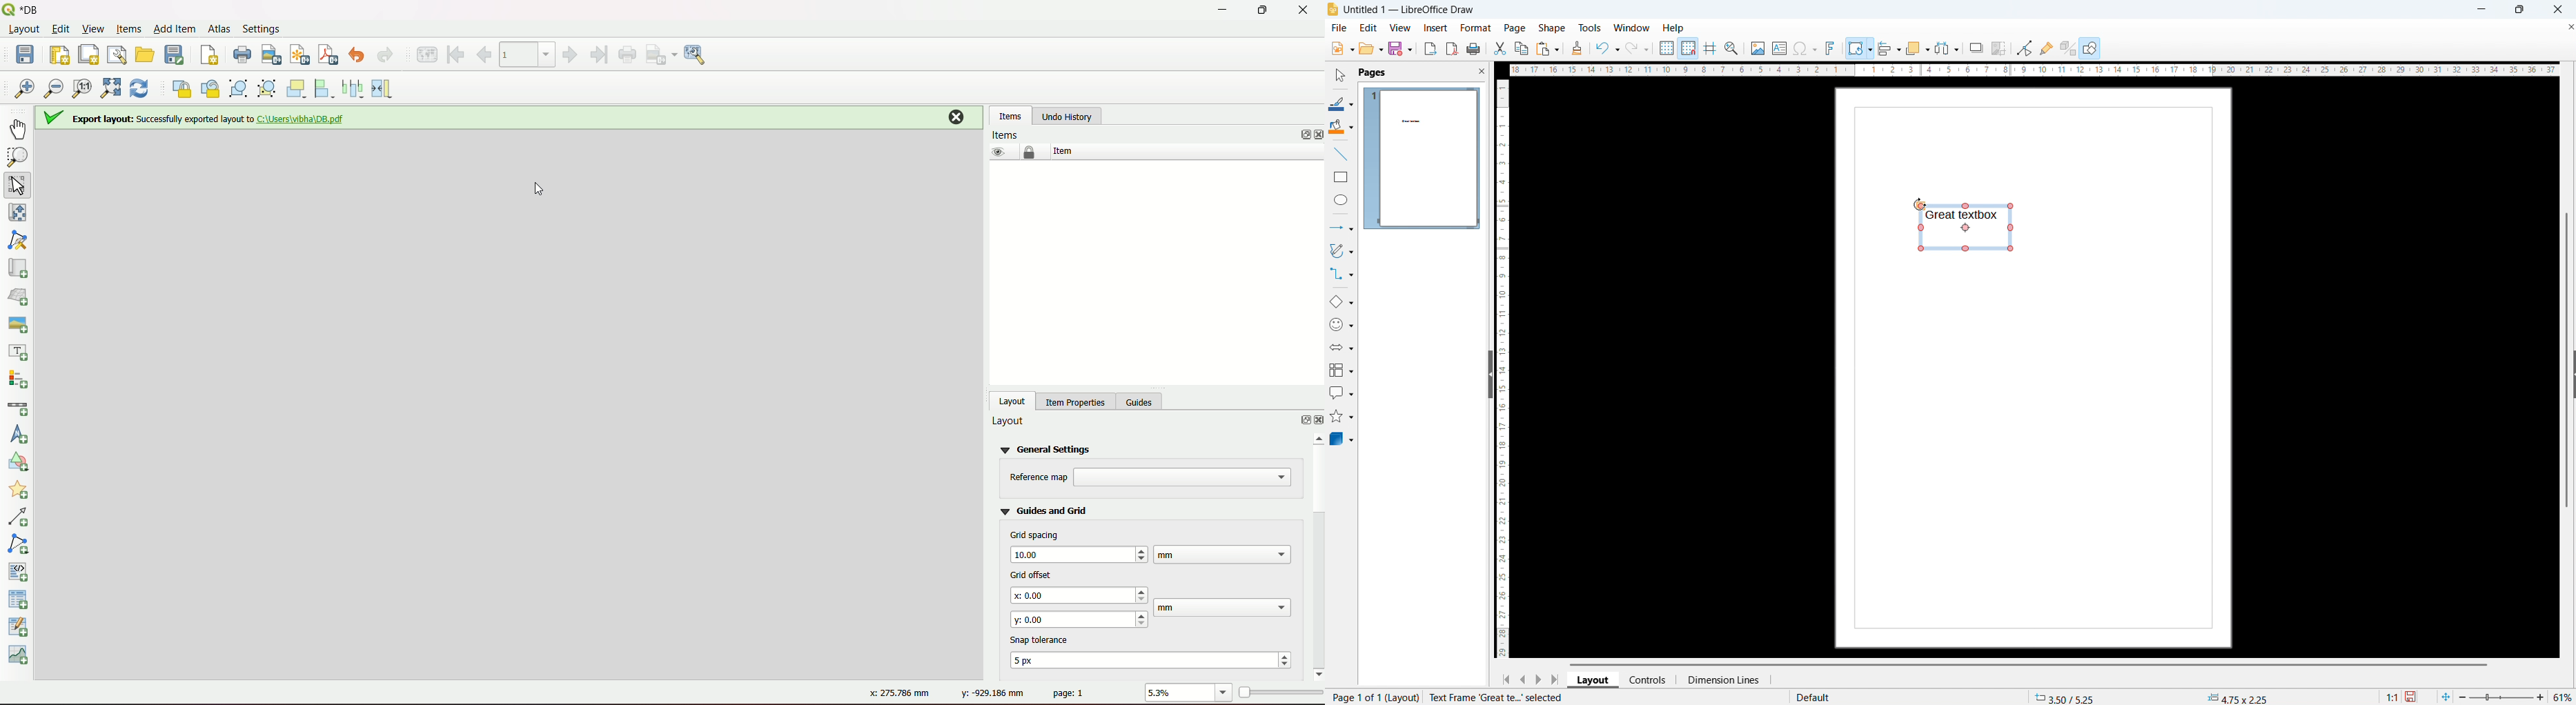  I want to click on clone formatting, so click(1577, 48).